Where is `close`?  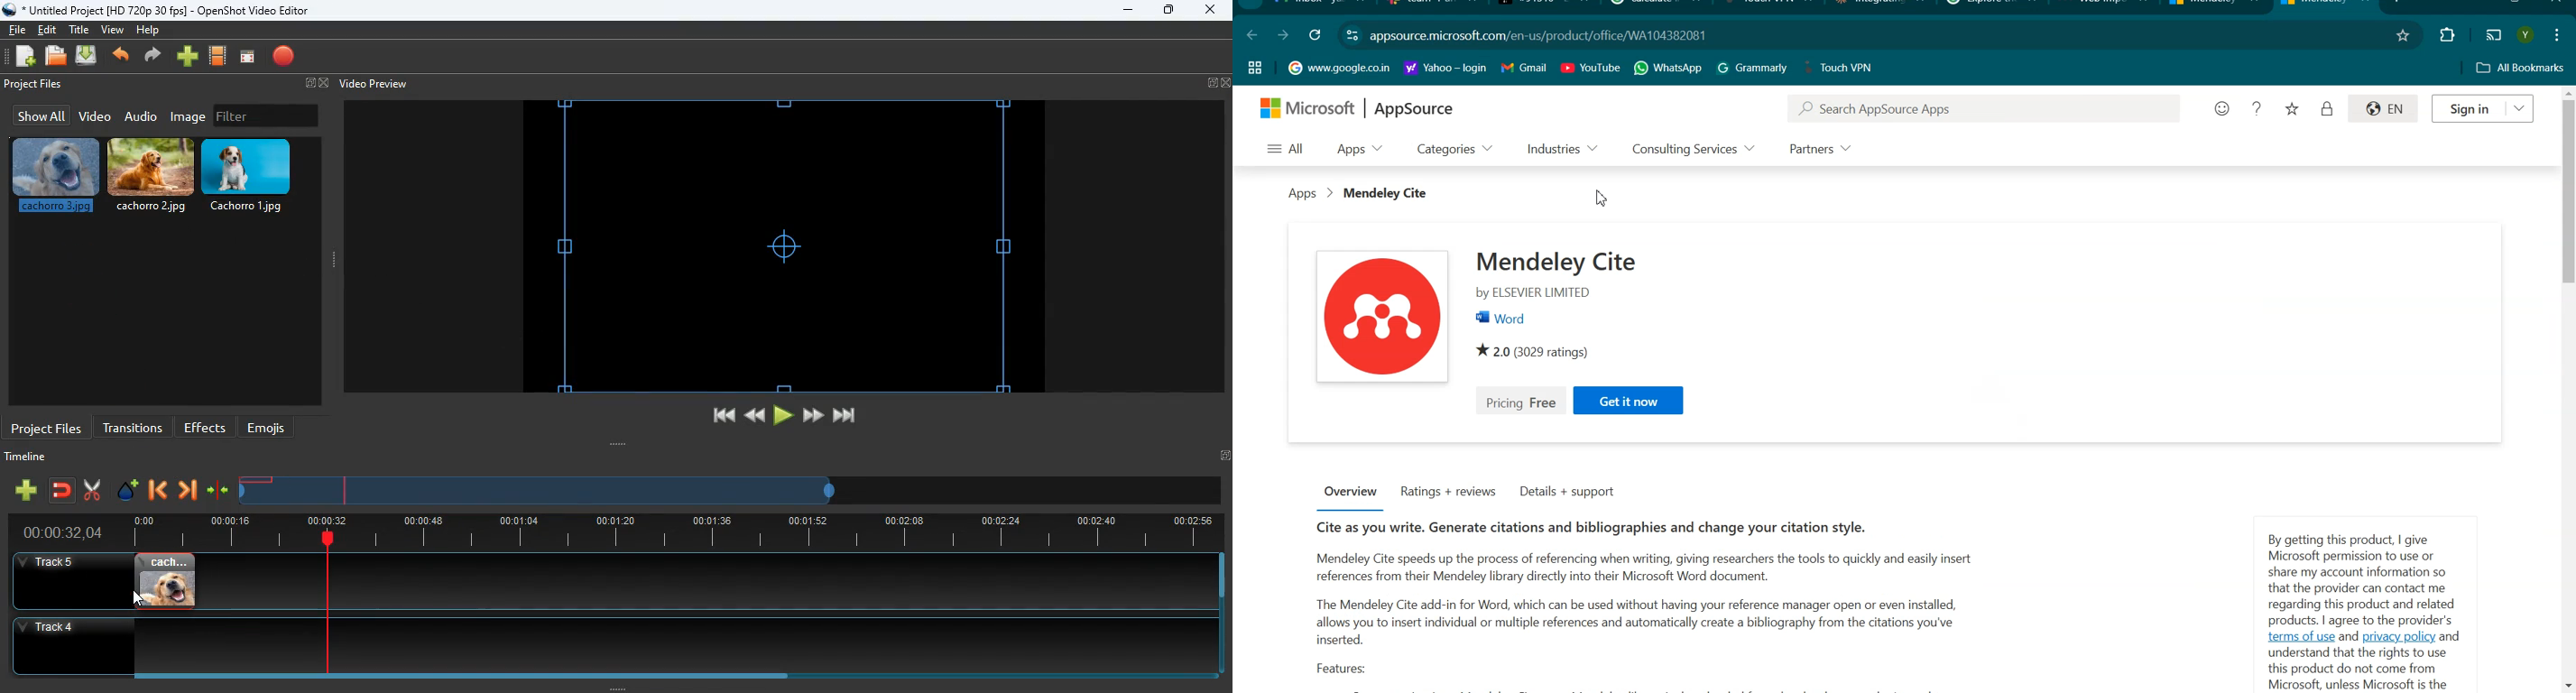 close is located at coordinates (1209, 11).